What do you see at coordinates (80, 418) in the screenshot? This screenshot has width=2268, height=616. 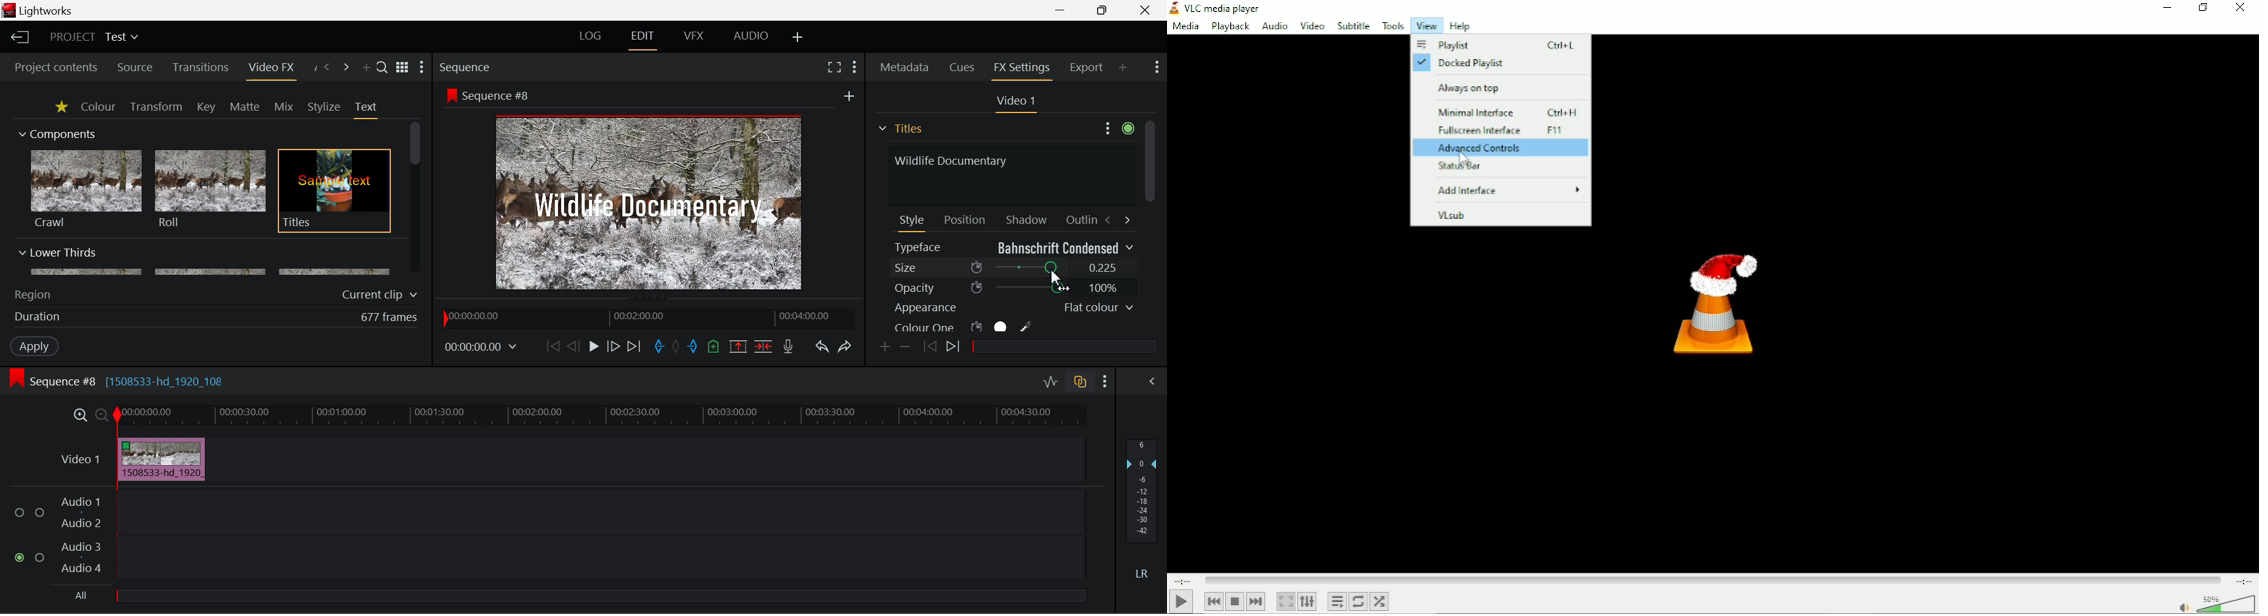 I see `Zoom In Timeline` at bounding box center [80, 418].